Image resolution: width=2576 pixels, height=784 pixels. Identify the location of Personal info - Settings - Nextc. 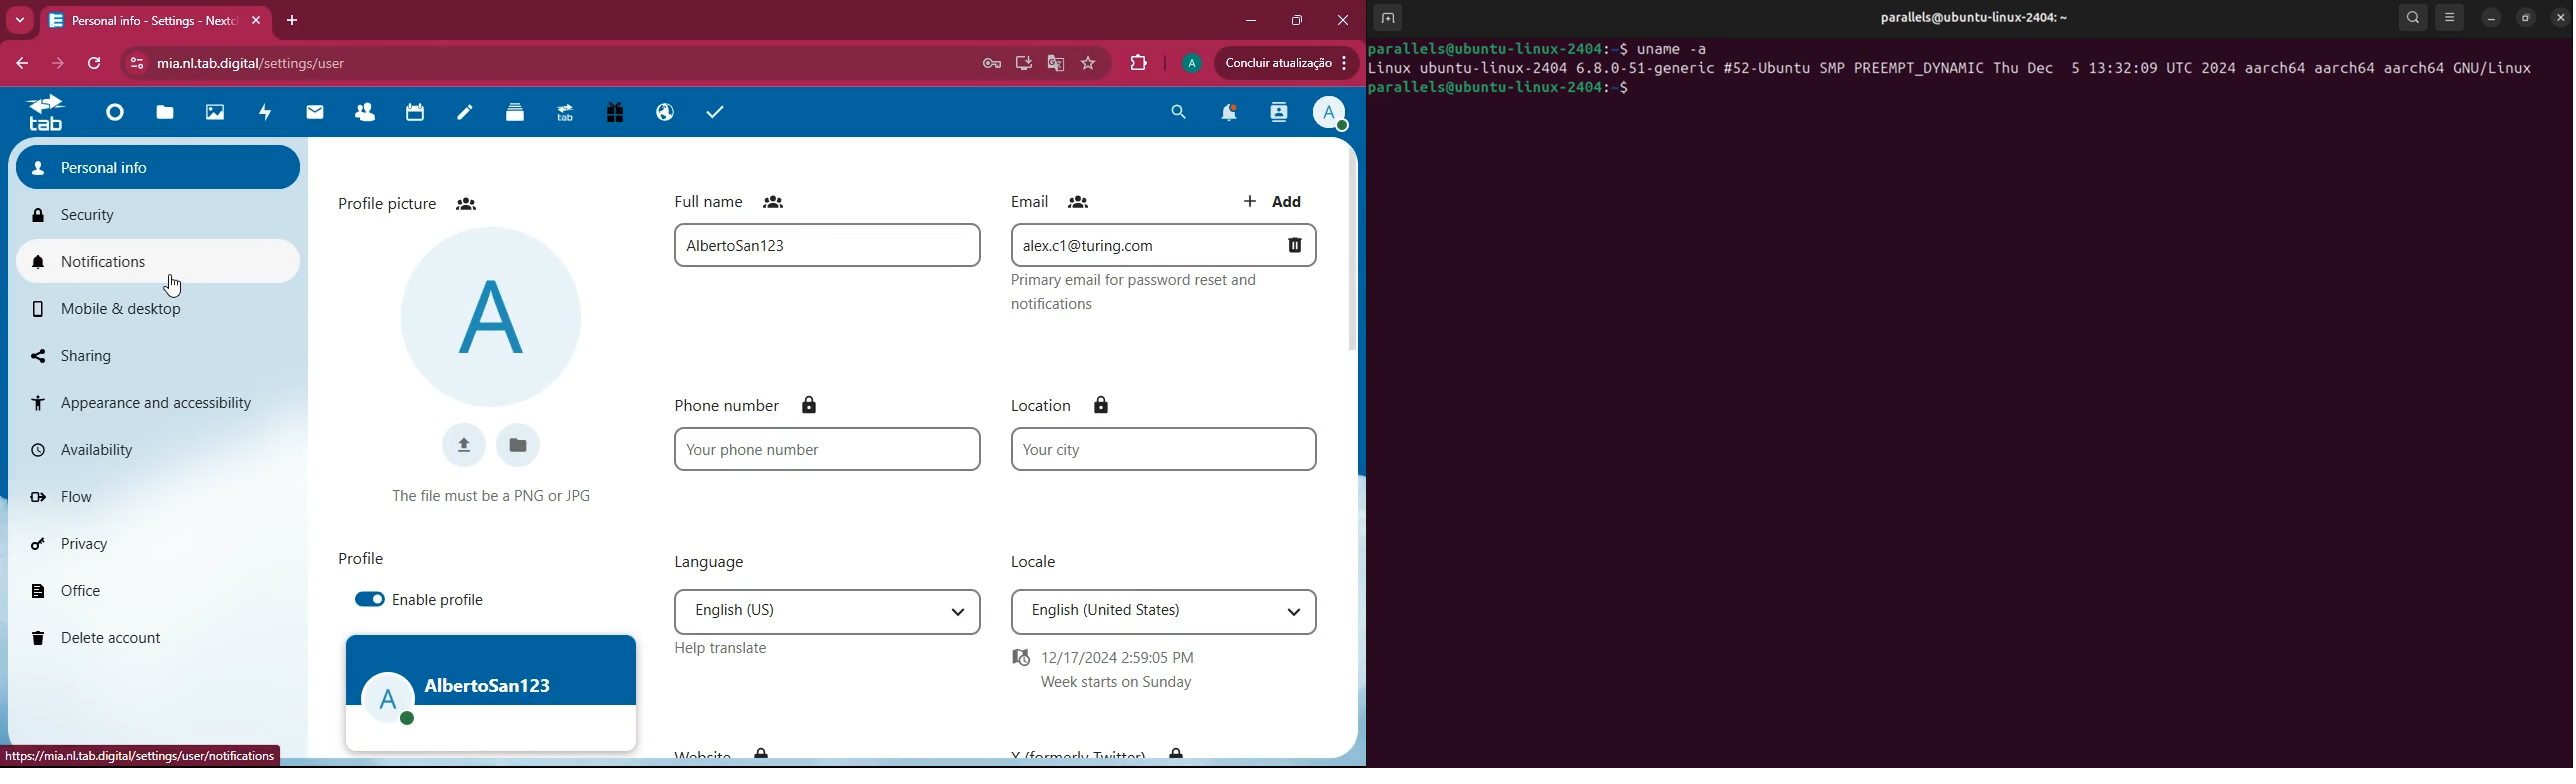
(156, 21).